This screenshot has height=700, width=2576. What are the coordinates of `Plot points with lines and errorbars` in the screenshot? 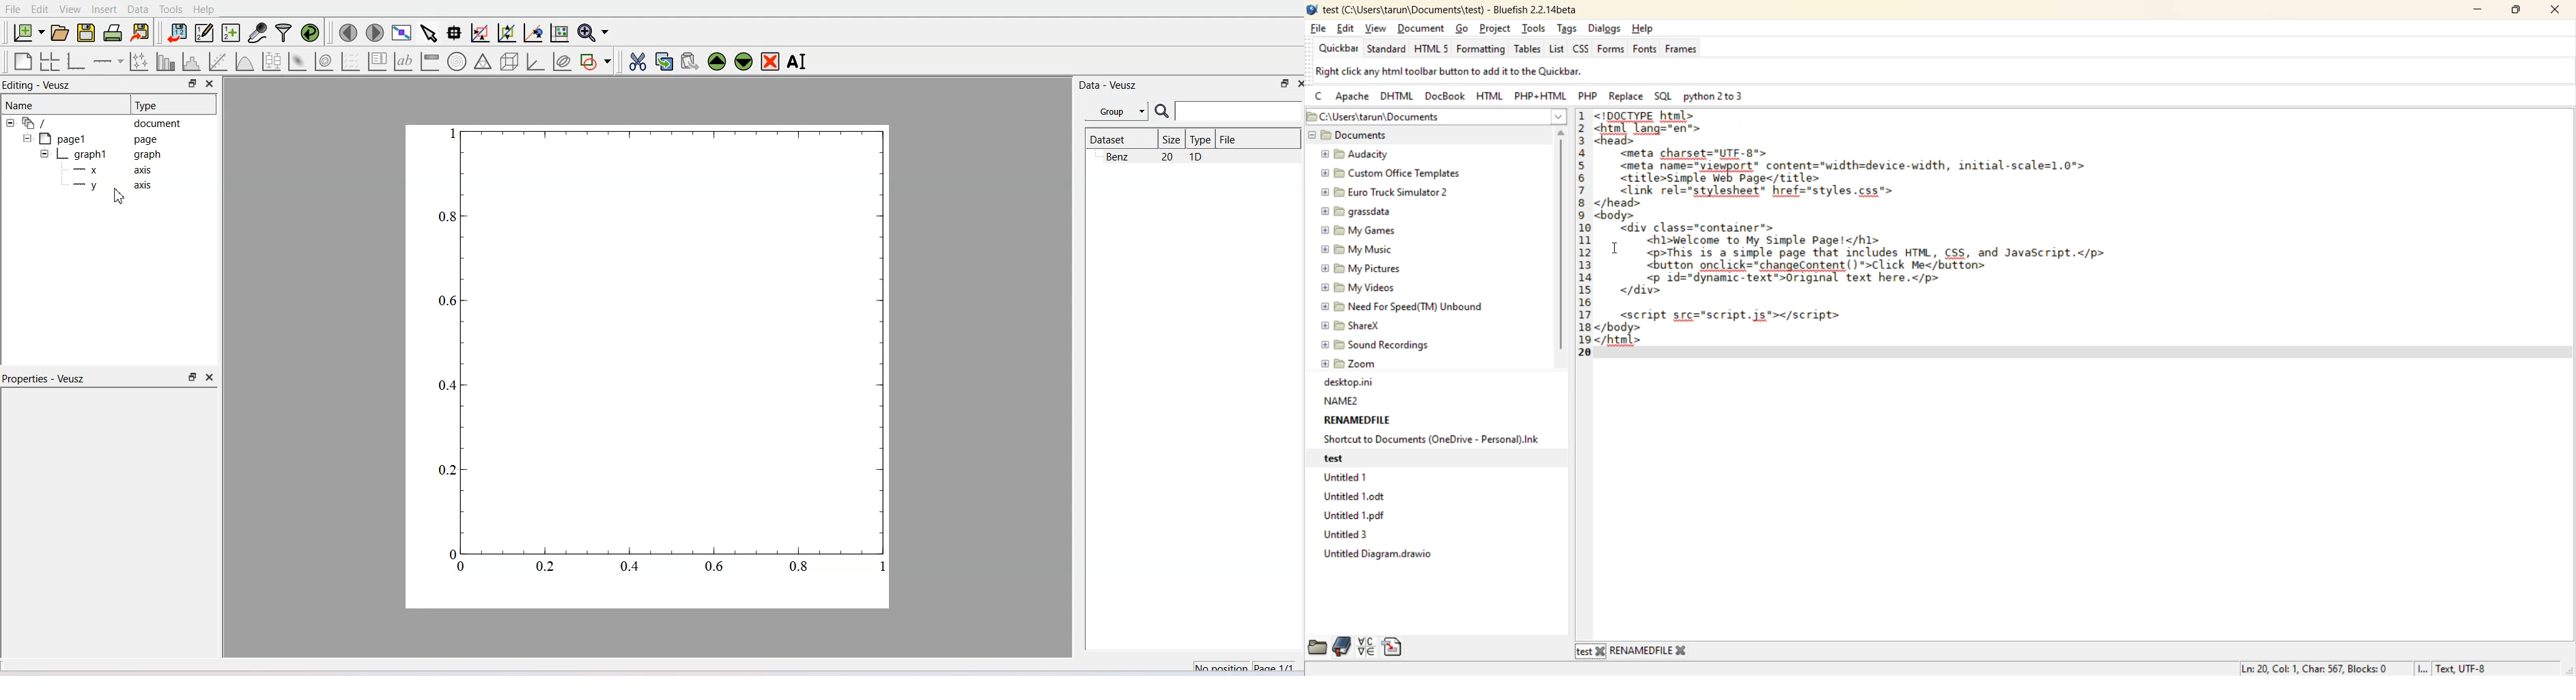 It's located at (139, 61).